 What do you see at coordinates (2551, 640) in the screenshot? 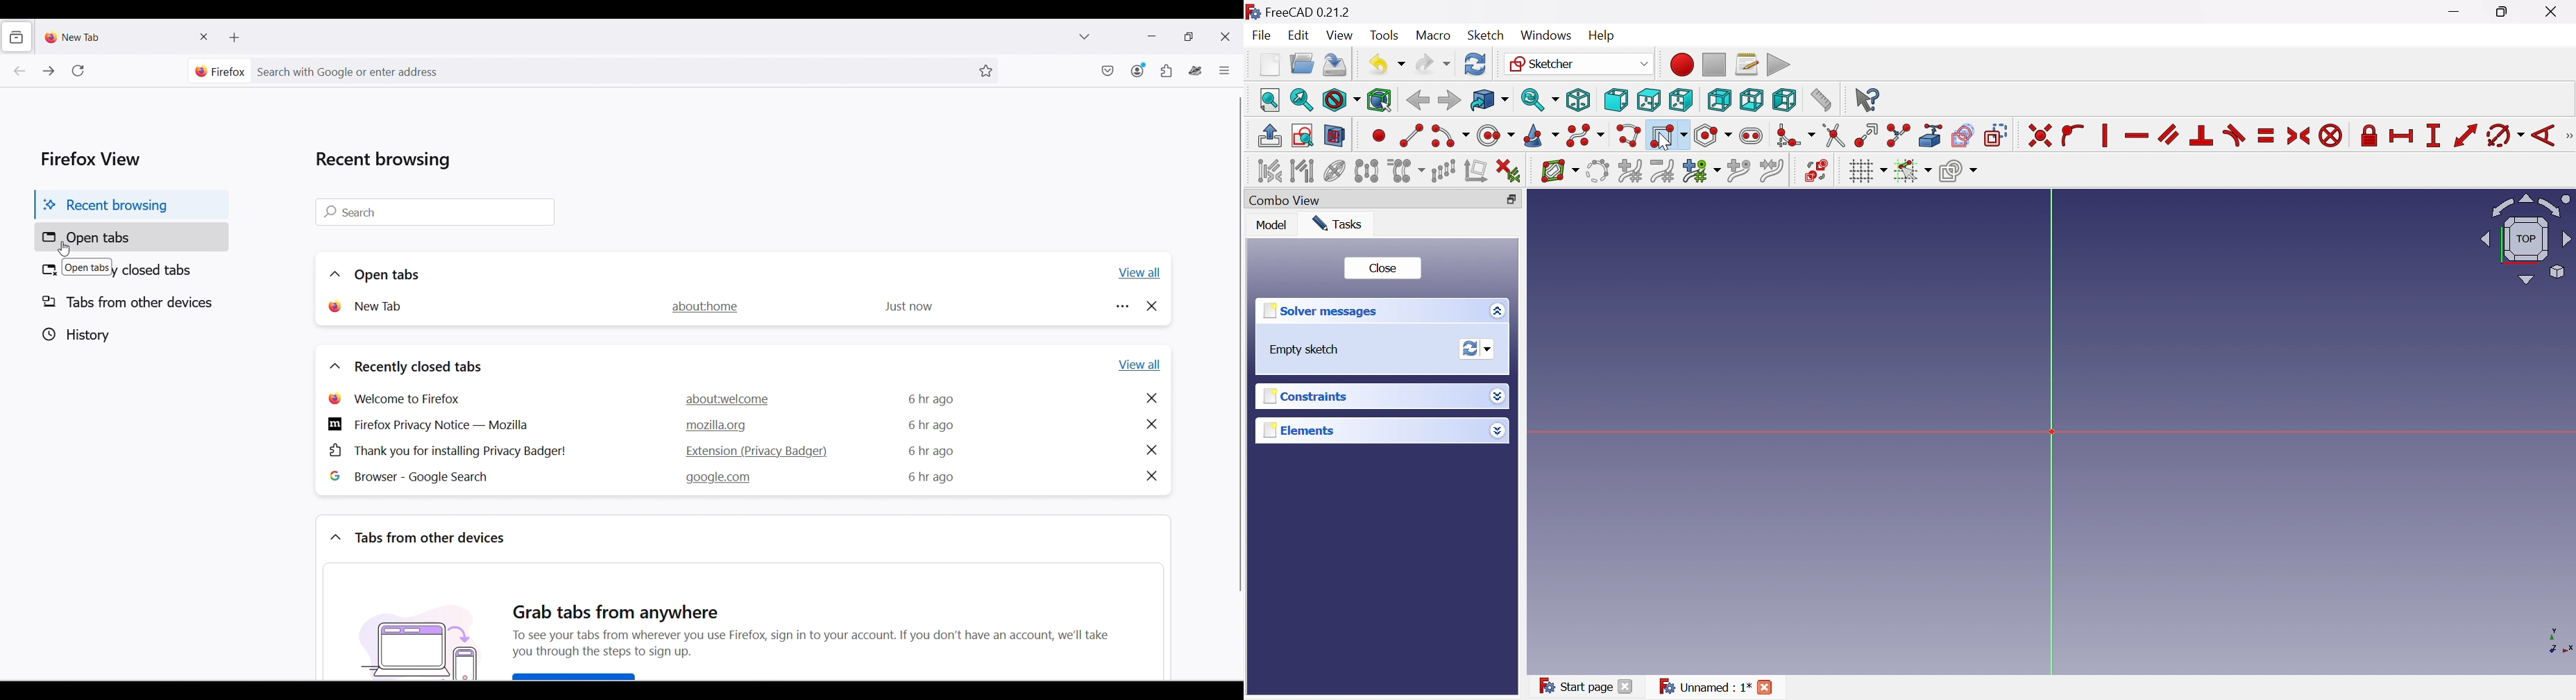
I see `x, y axis plane` at bounding box center [2551, 640].